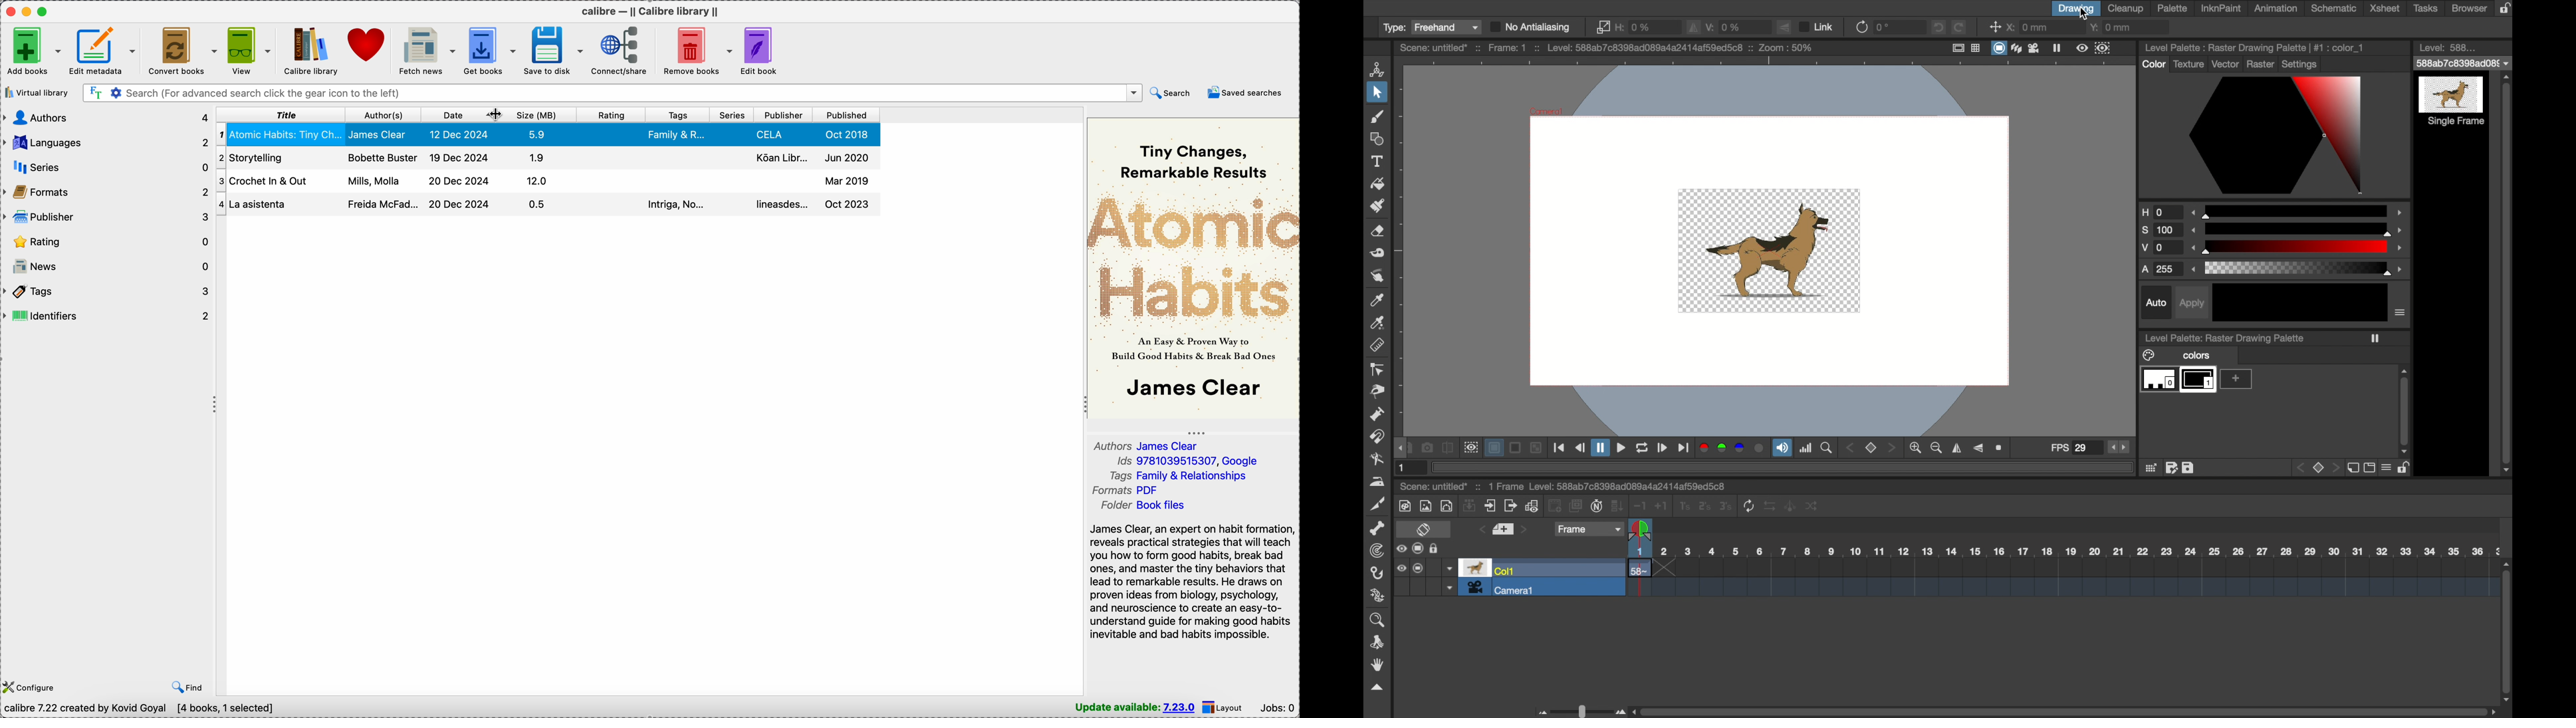  I want to click on donate, so click(367, 46).